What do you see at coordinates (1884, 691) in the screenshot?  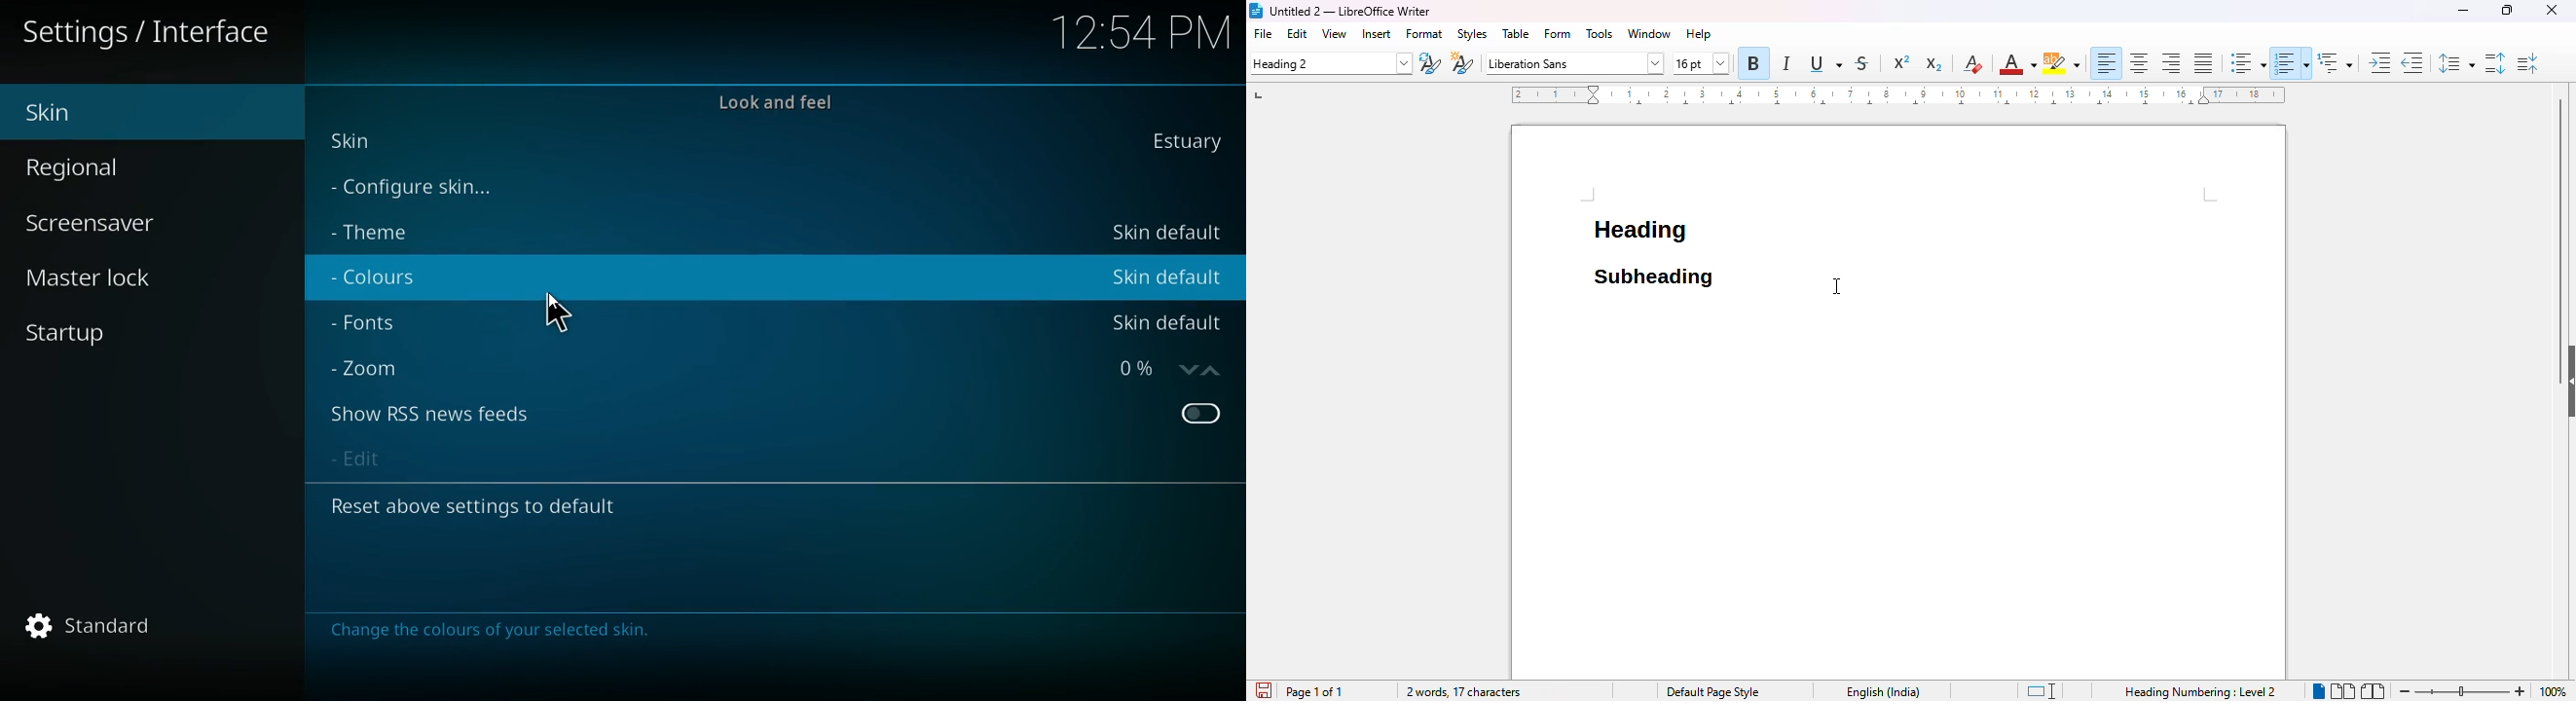 I see `text language` at bounding box center [1884, 691].